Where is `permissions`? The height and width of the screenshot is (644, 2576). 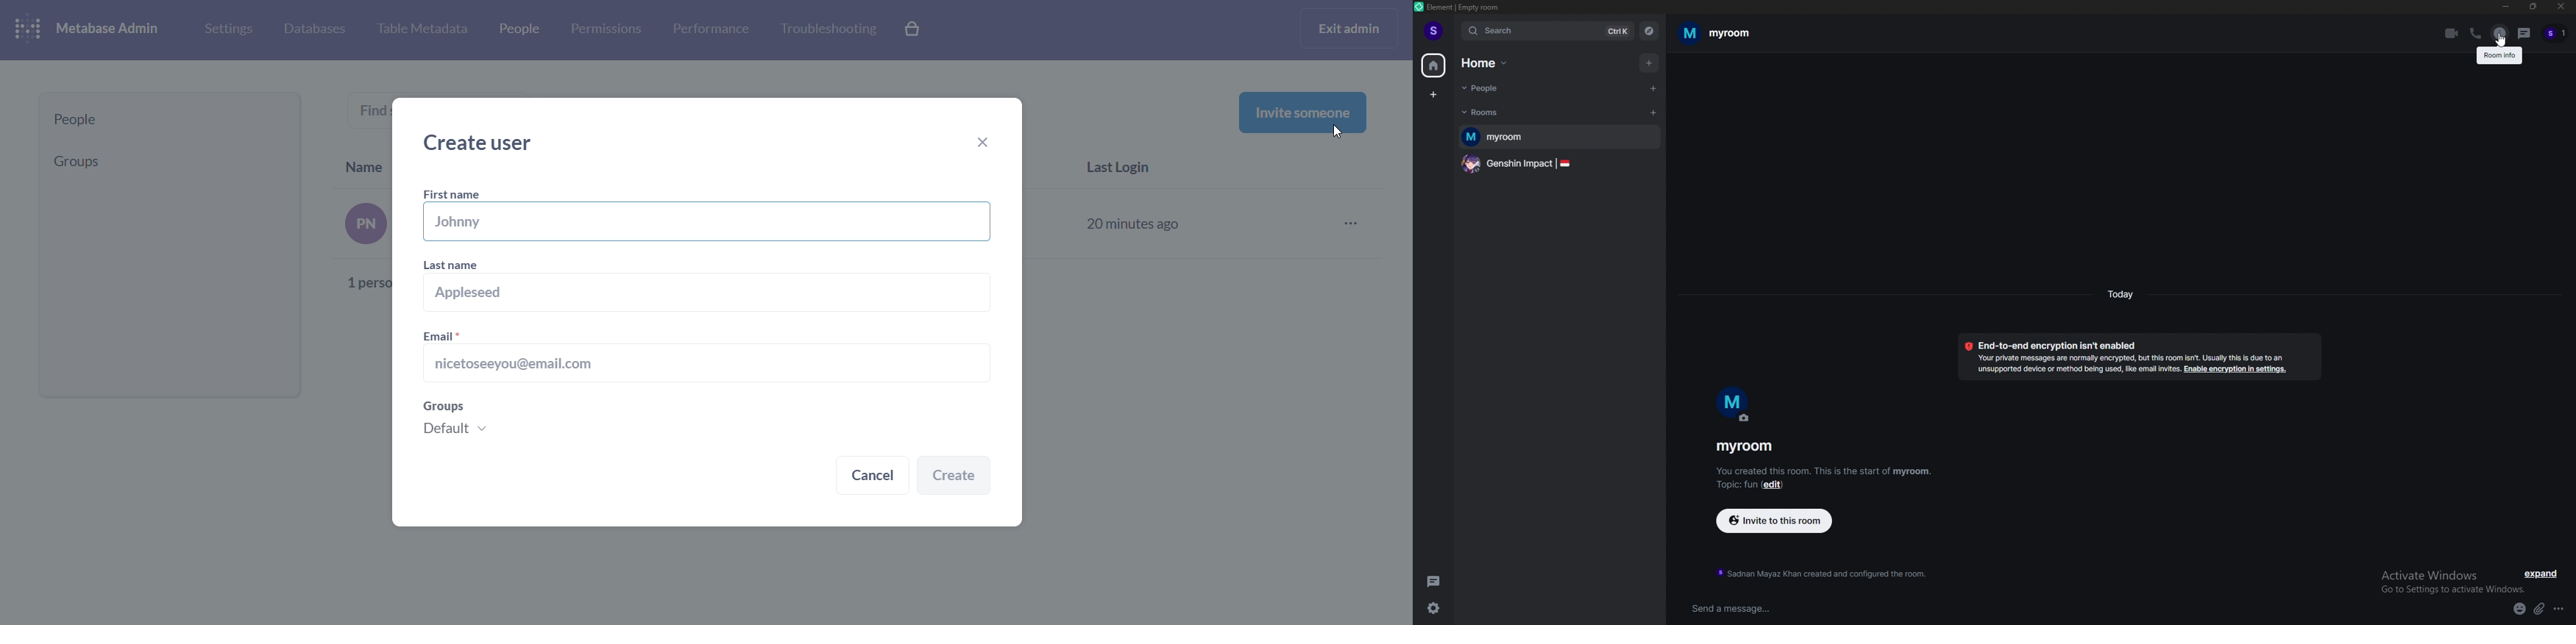 permissions is located at coordinates (606, 29).